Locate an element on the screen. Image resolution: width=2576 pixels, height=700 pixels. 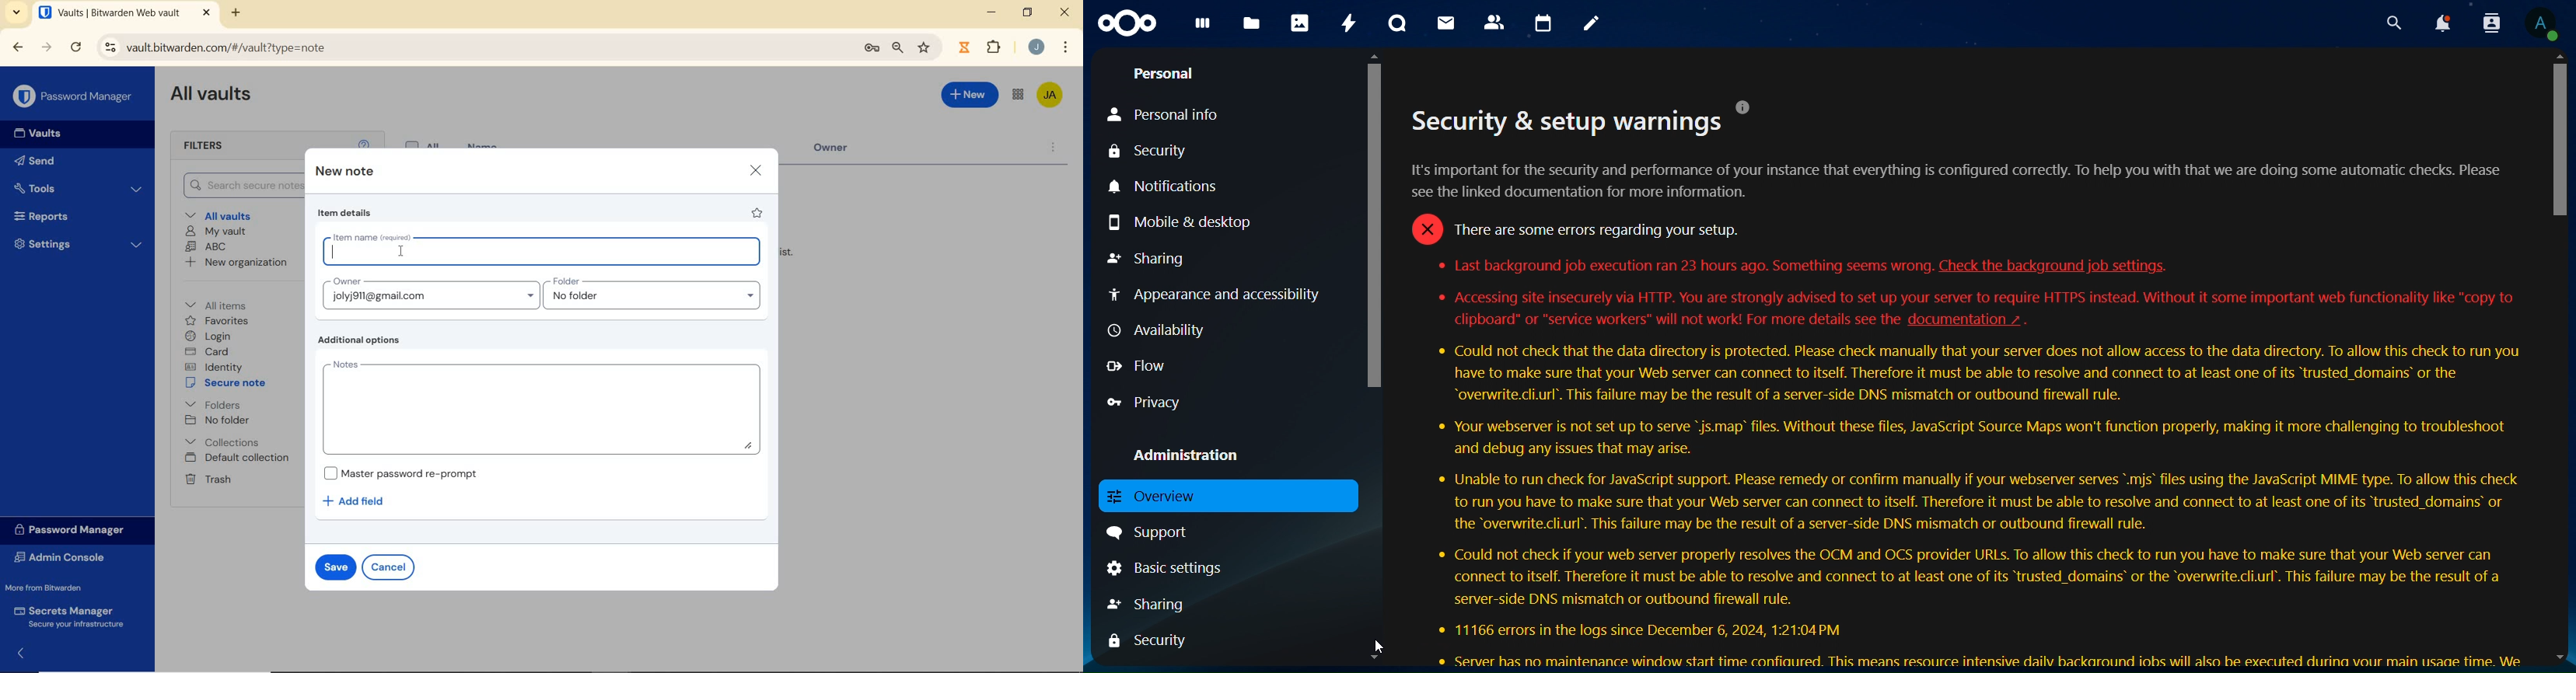
Password Manager is located at coordinates (75, 531).